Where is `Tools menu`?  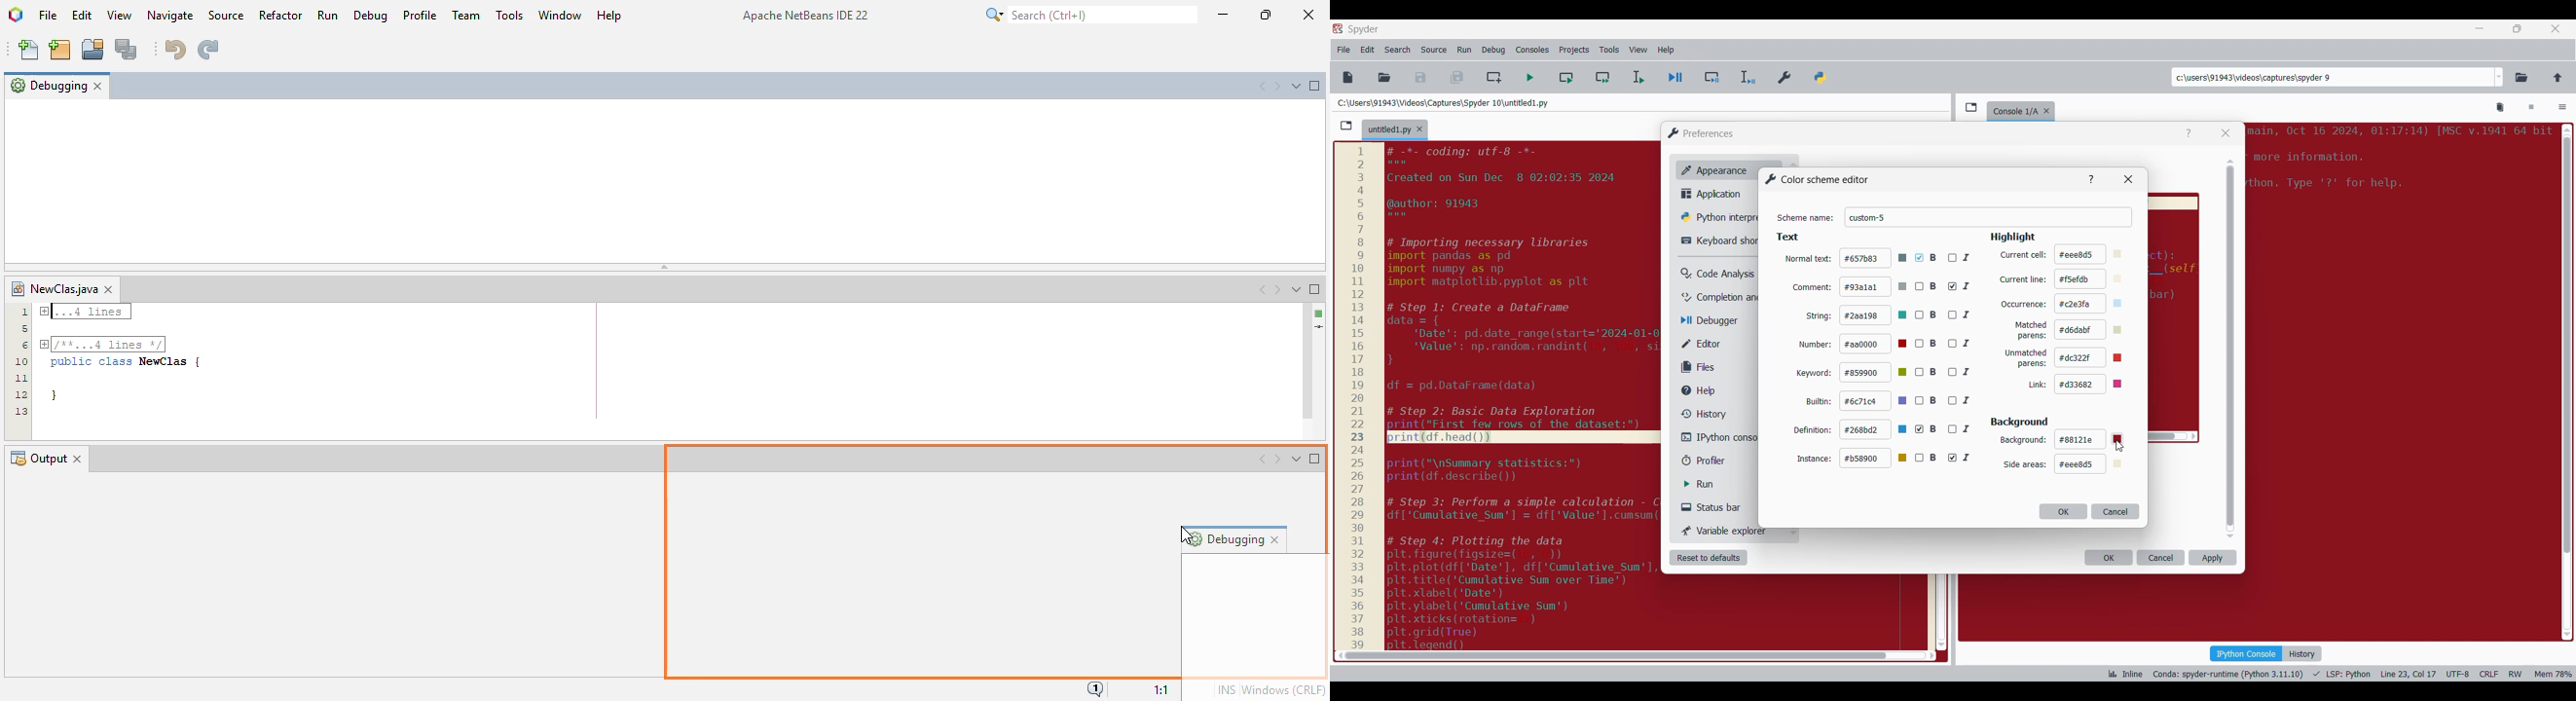
Tools menu is located at coordinates (1609, 50).